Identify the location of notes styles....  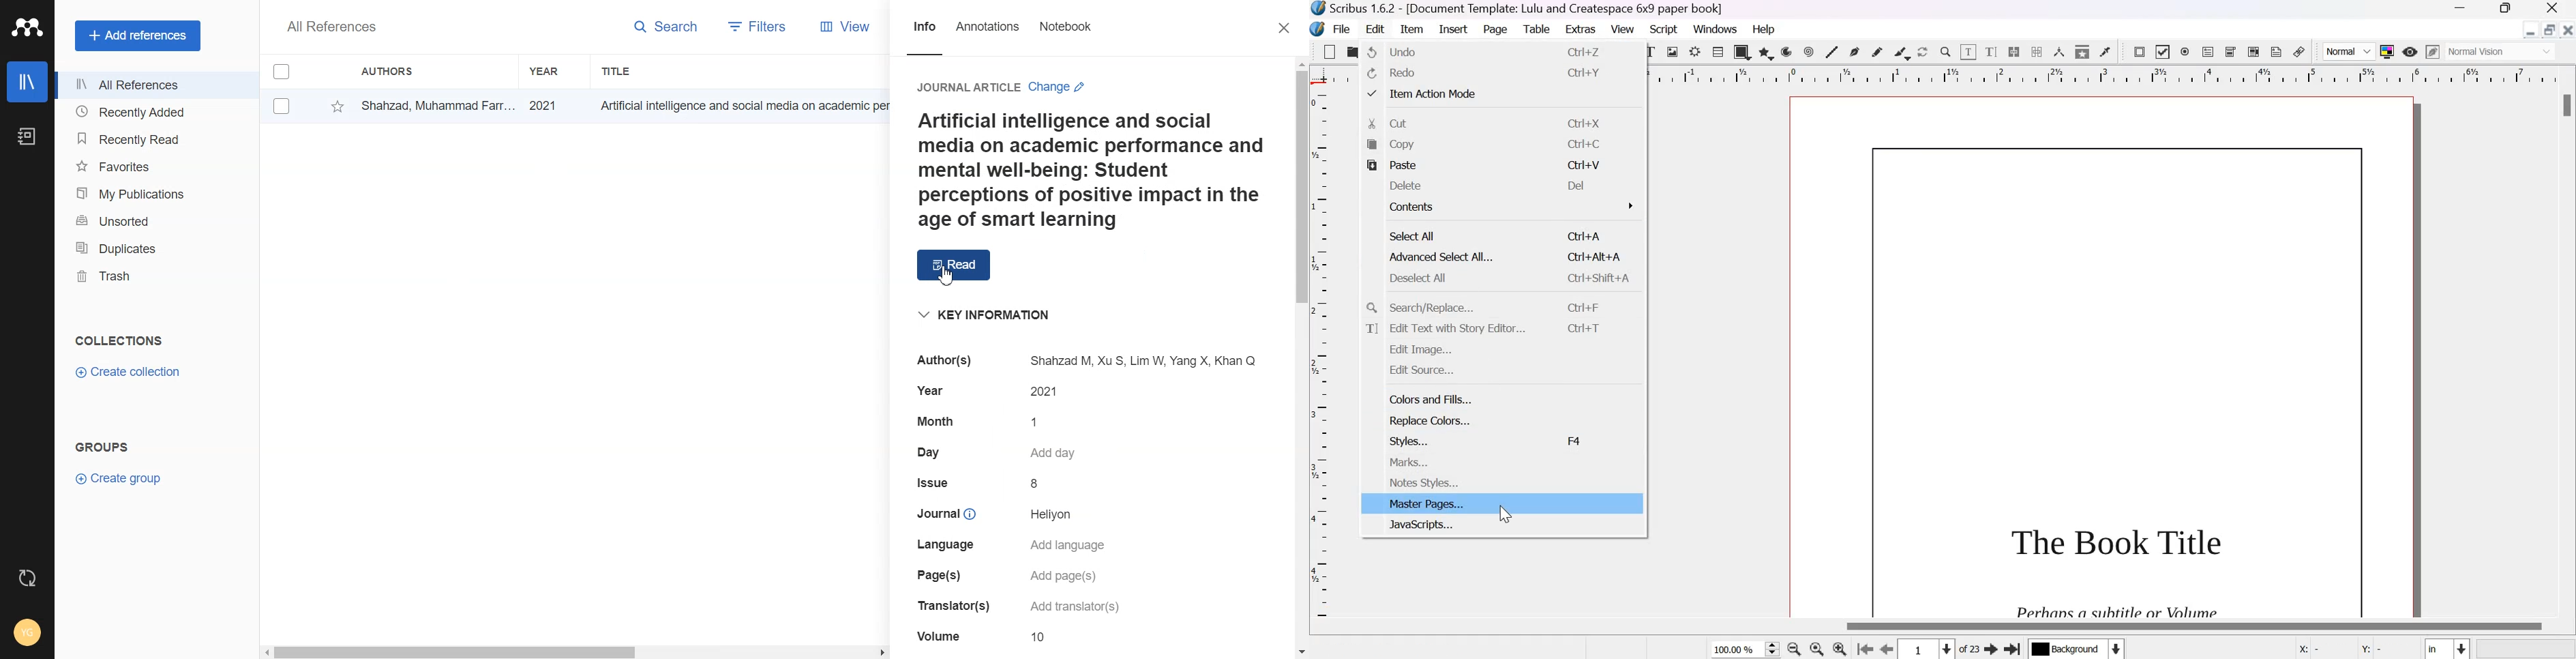
(1423, 483).